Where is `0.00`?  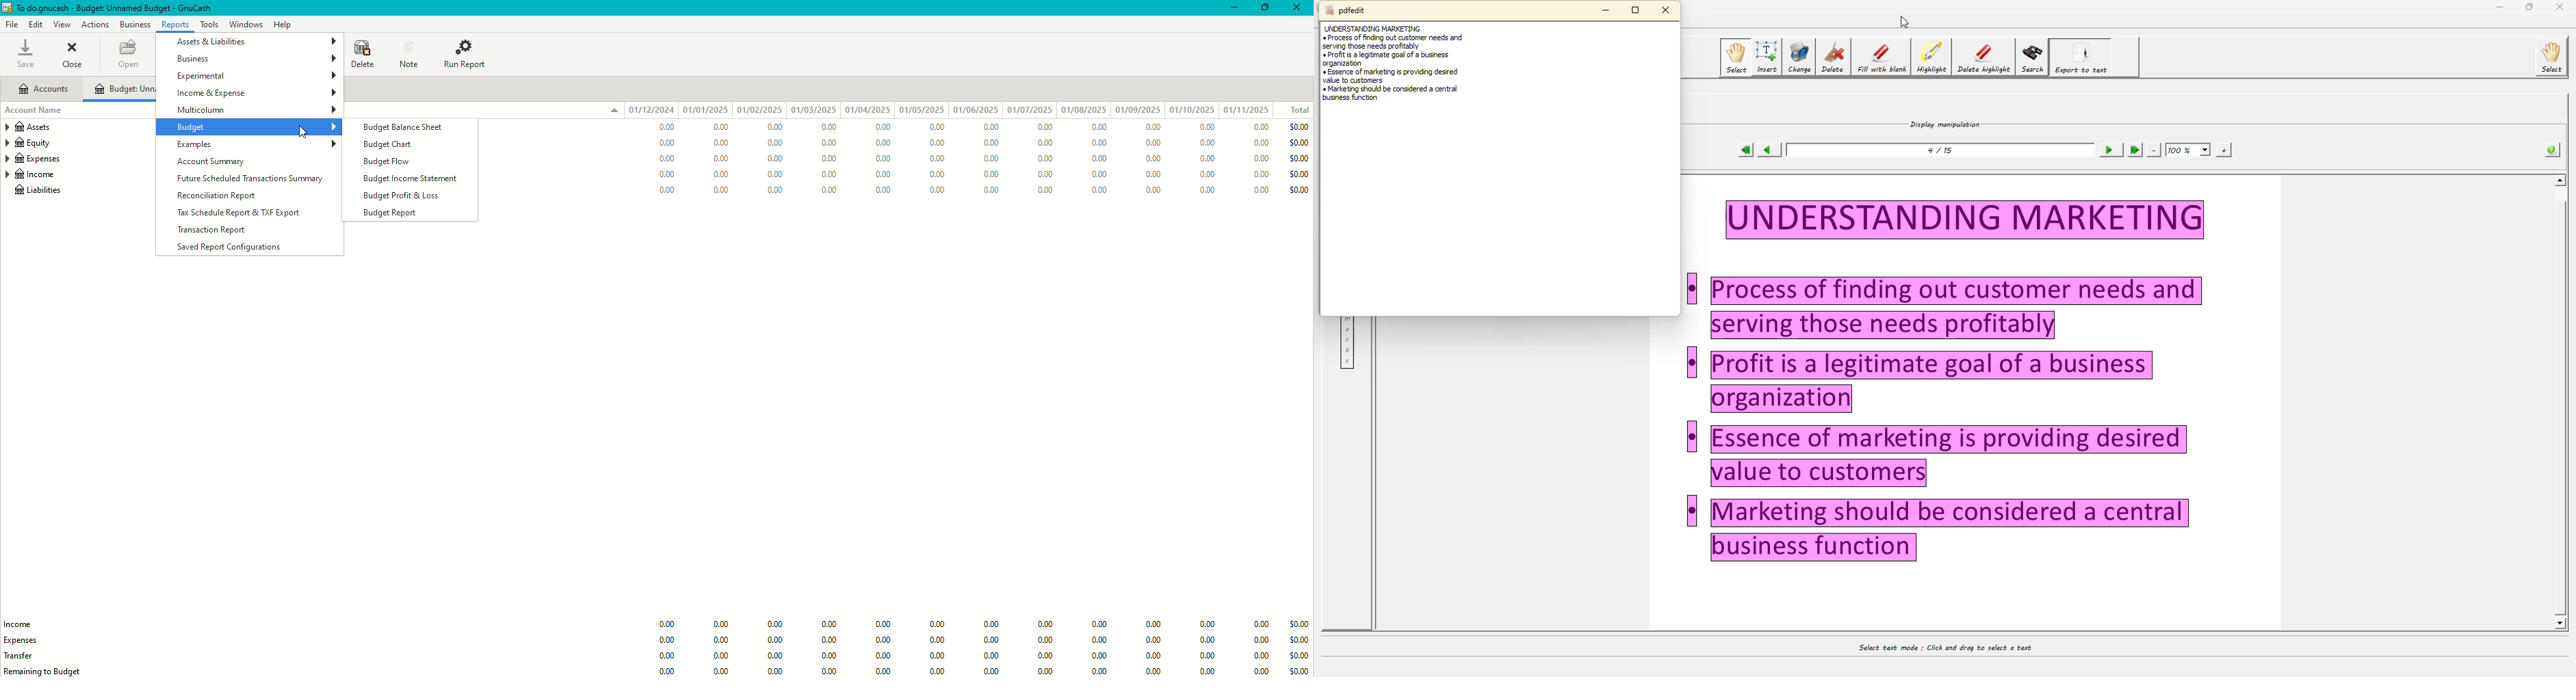 0.00 is located at coordinates (776, 158).